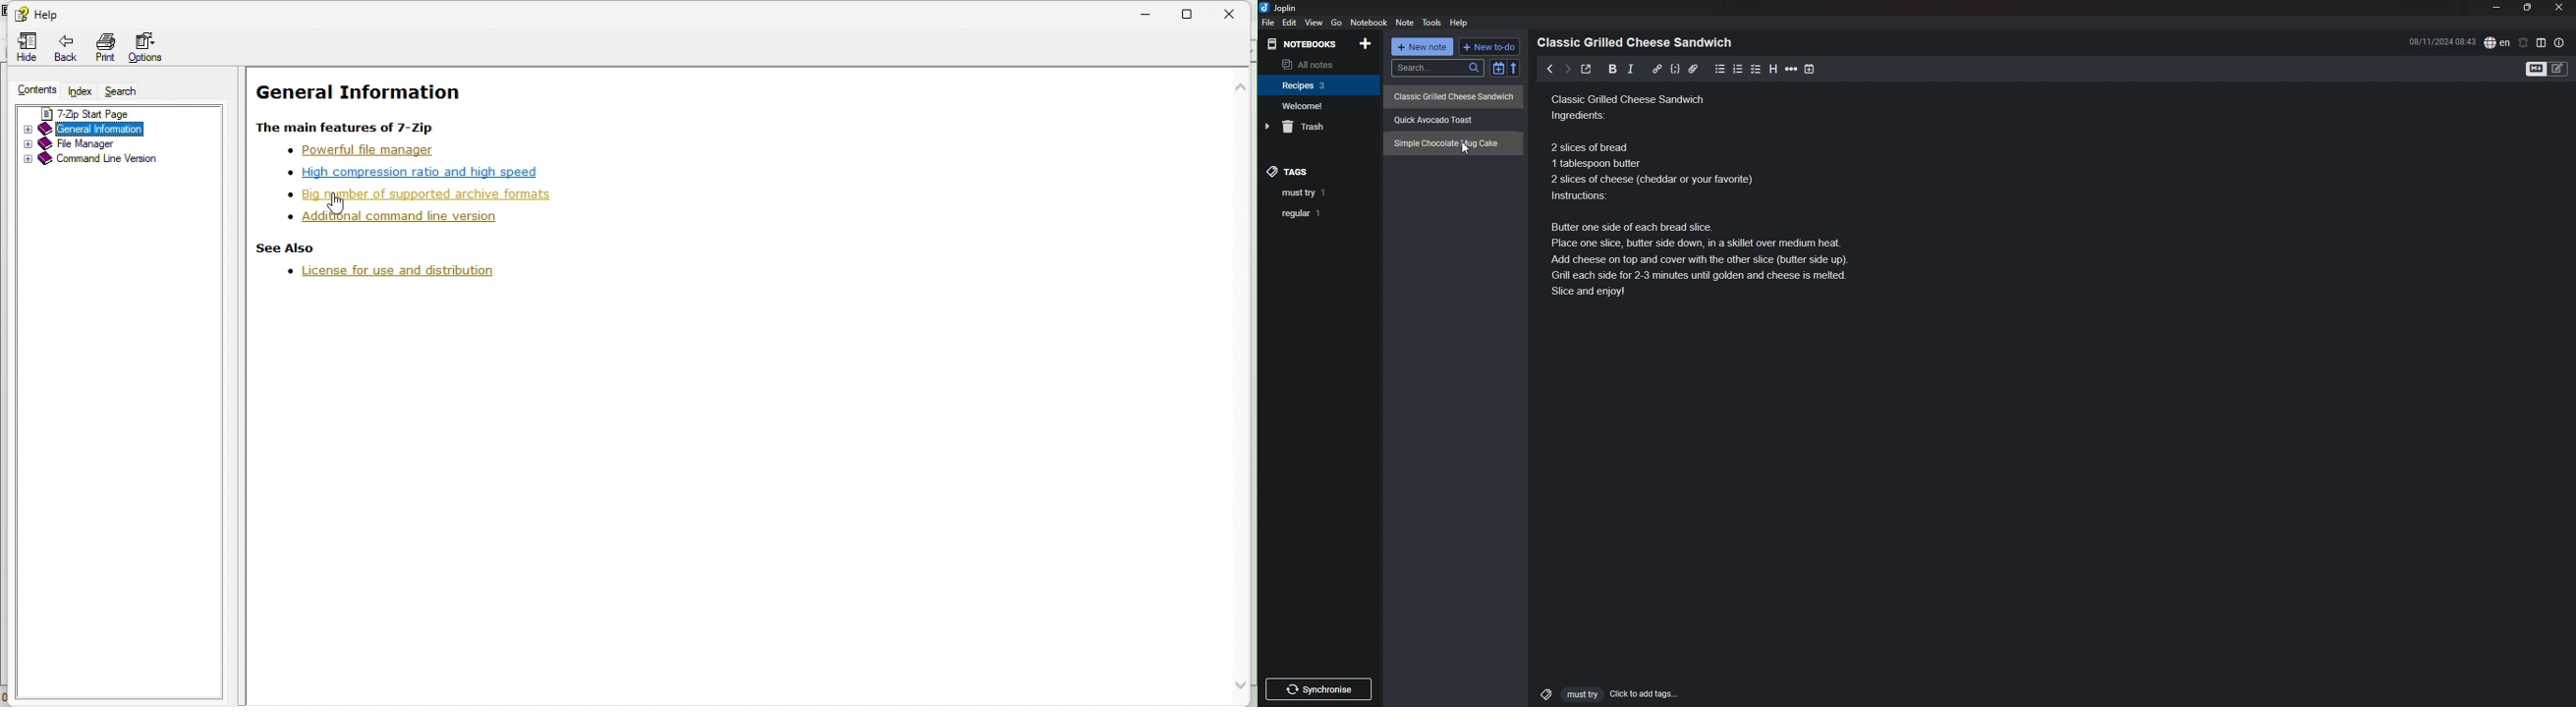 Image resolution: width=2576 pixels, height=728 pixels. Describe the element at coordinates (1811, 69) in the screenshot. I see `add time` at that location.